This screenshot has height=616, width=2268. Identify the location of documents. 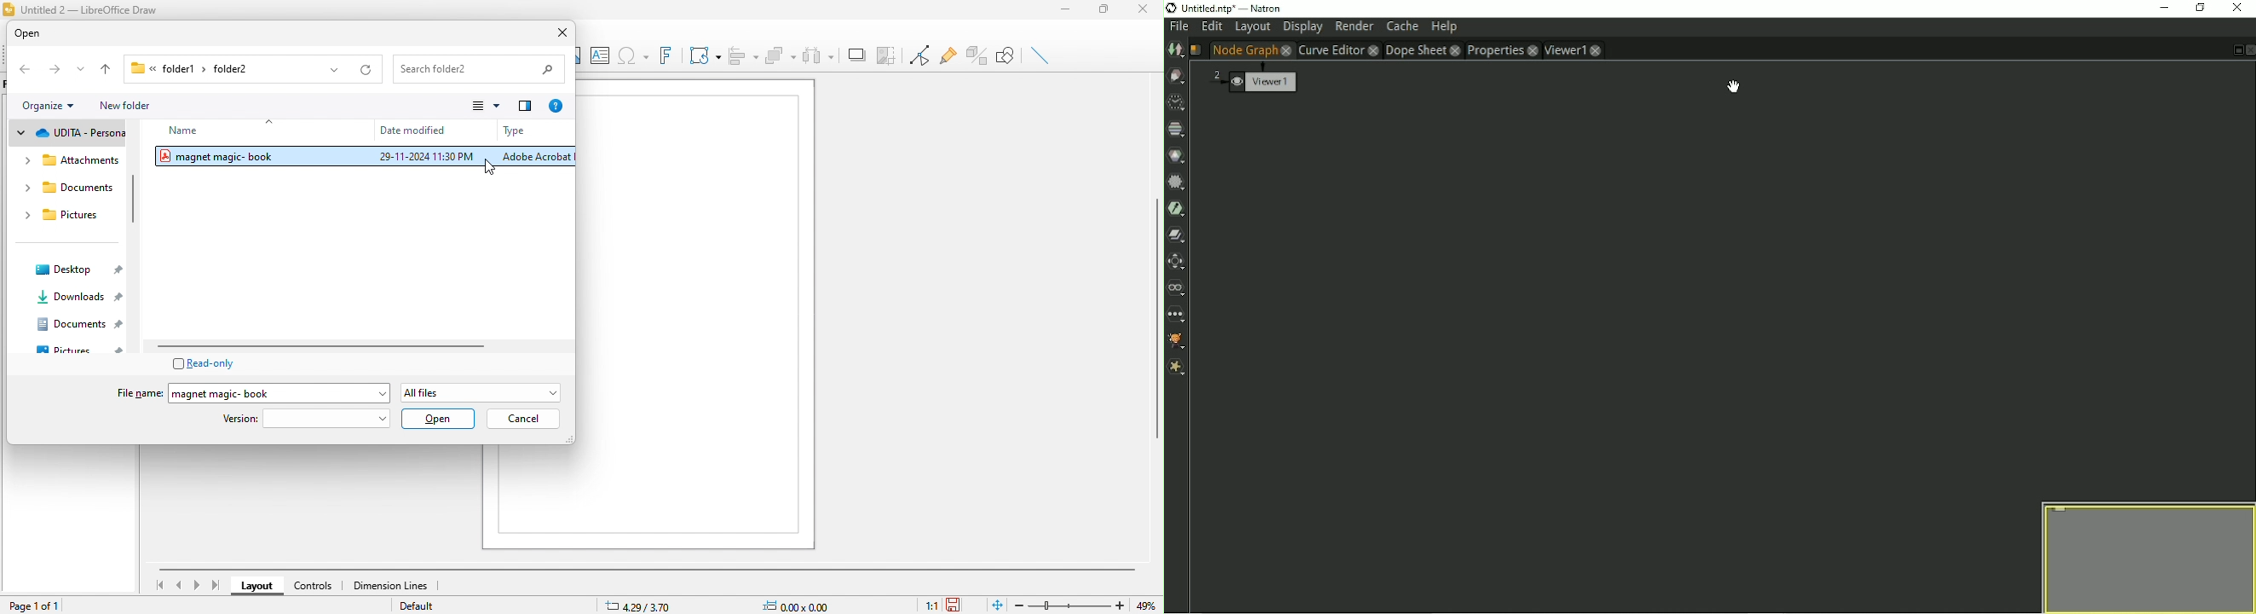
(66, 188).